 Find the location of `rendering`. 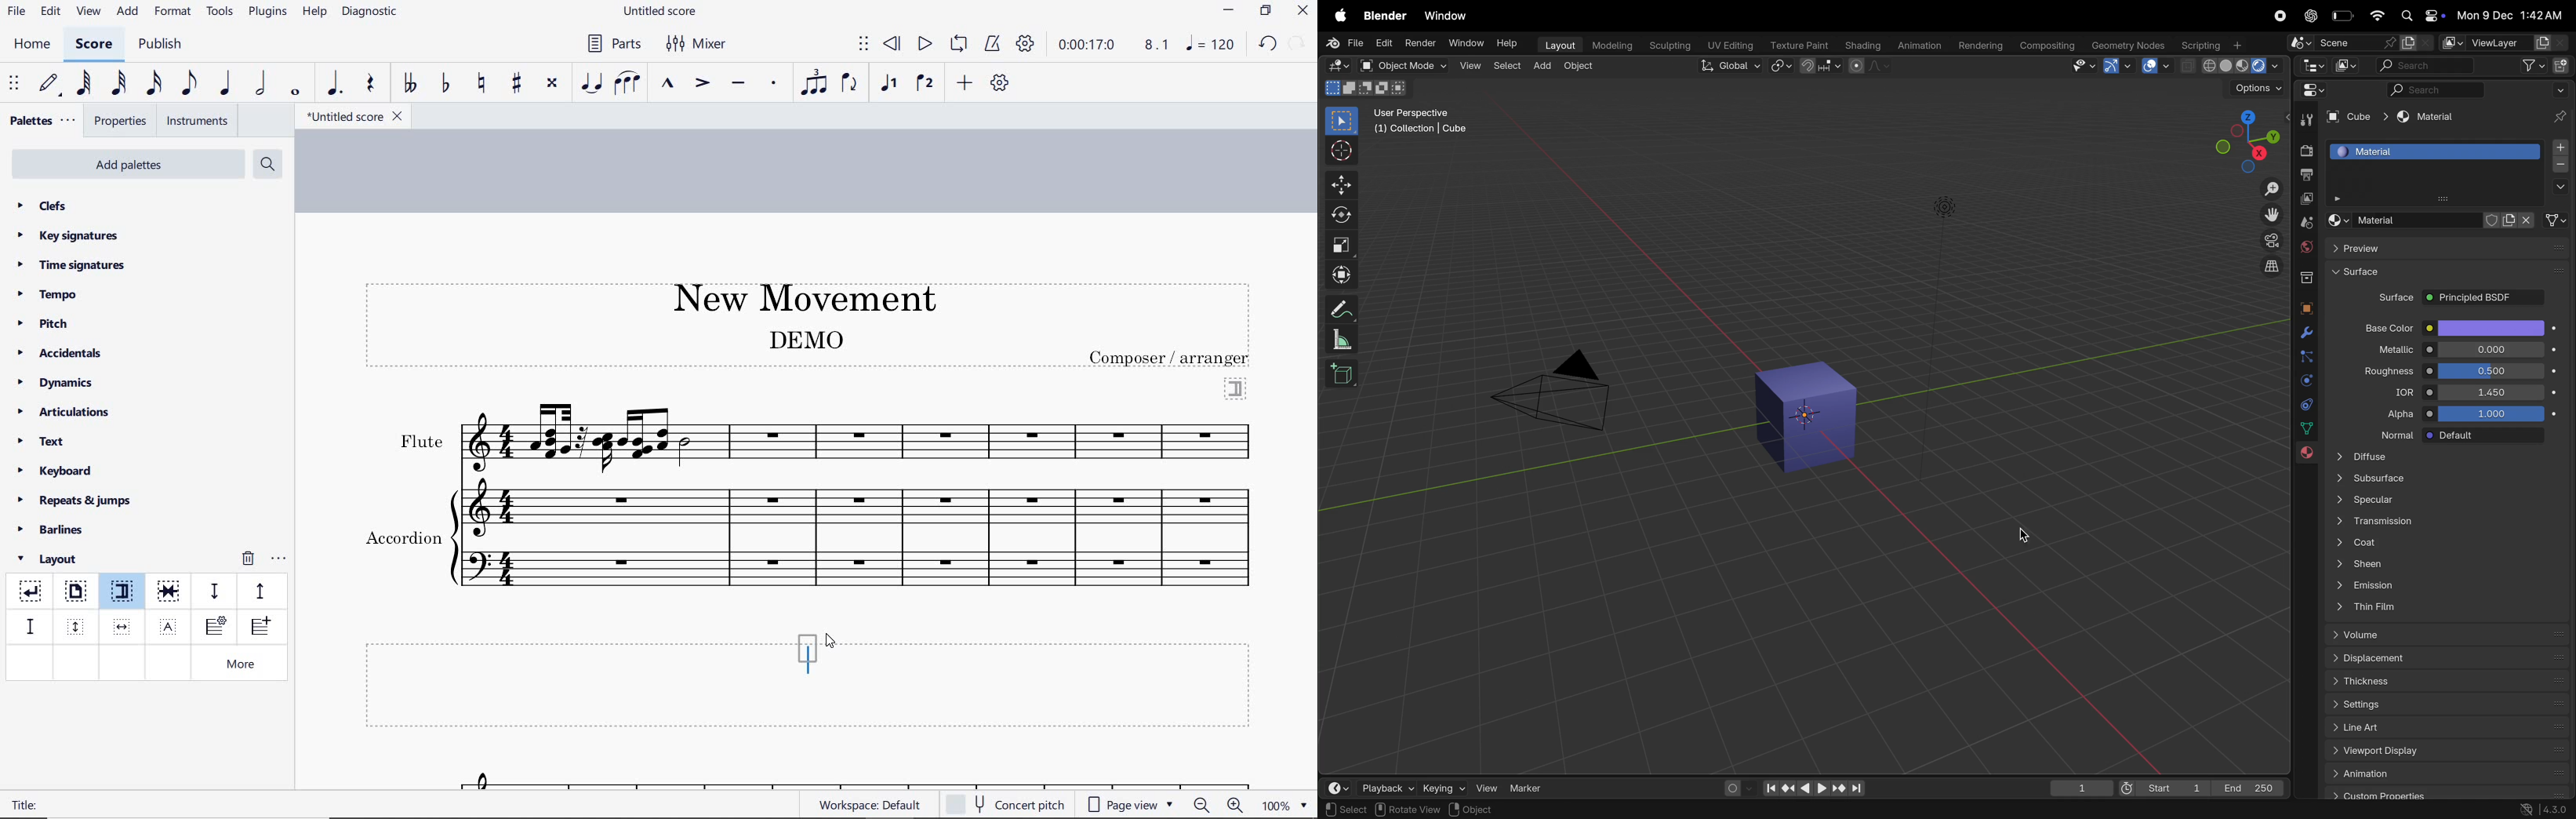

rendering is located at coordinates (1981, 46).